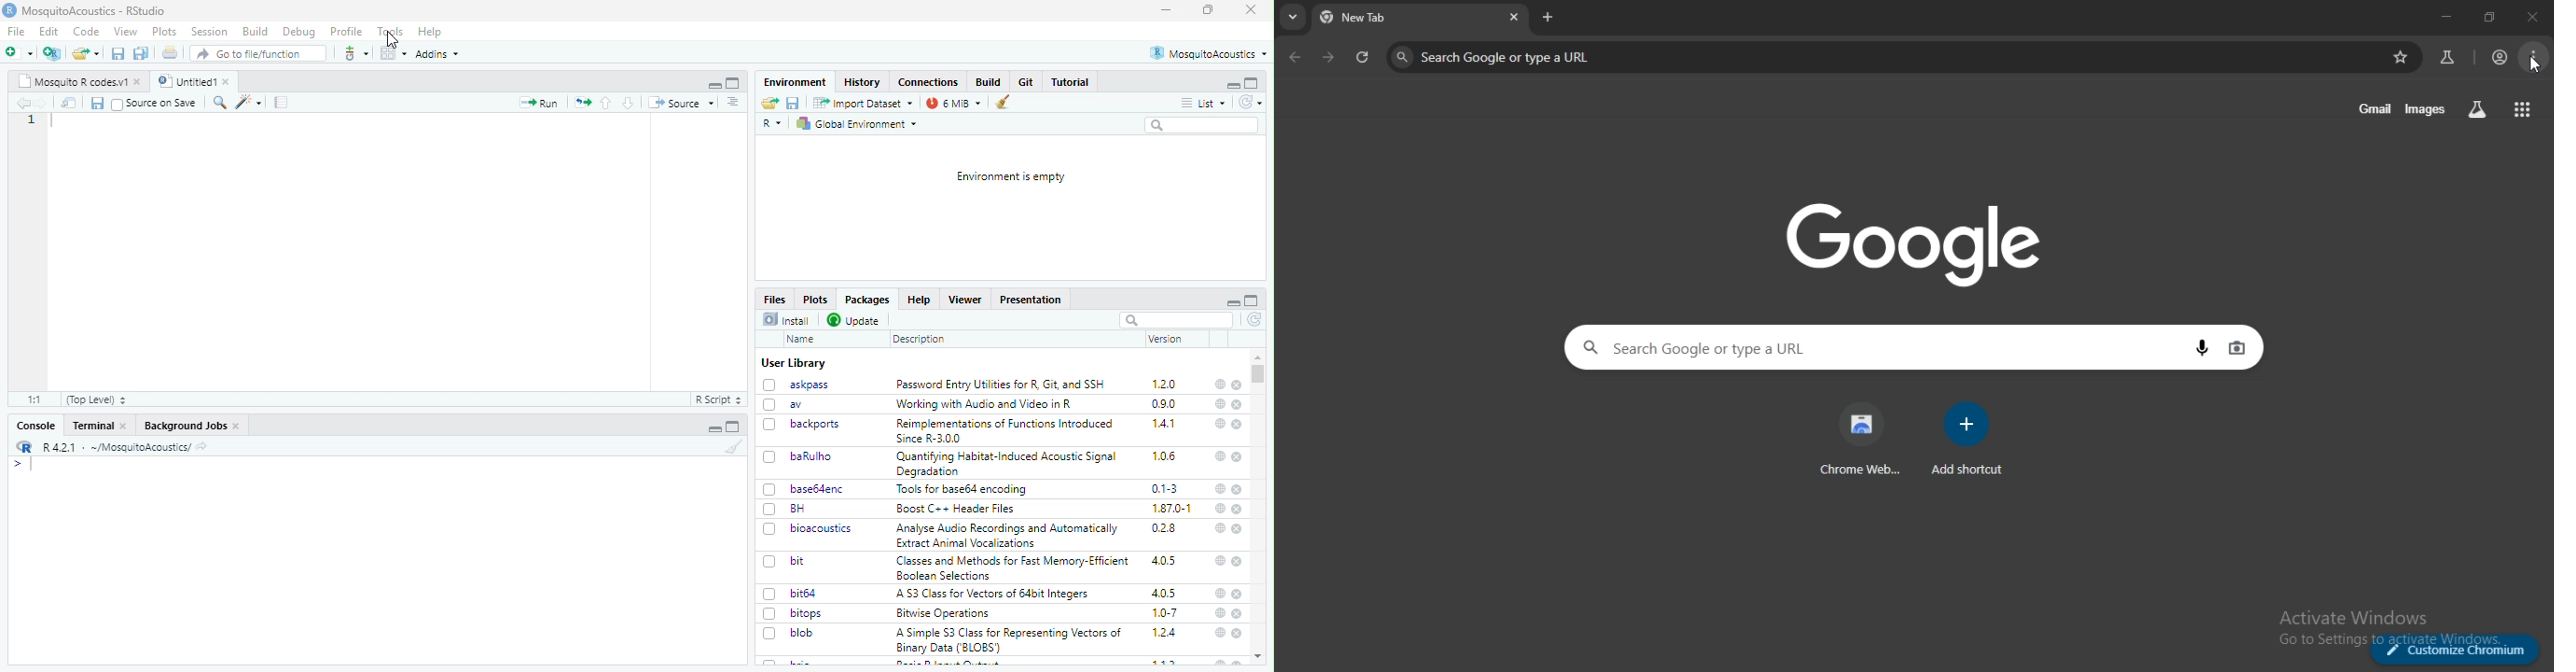 Image resolution: width=2576 pixels, height=672 pixels. I want to click on bit64, so click(805, 594).